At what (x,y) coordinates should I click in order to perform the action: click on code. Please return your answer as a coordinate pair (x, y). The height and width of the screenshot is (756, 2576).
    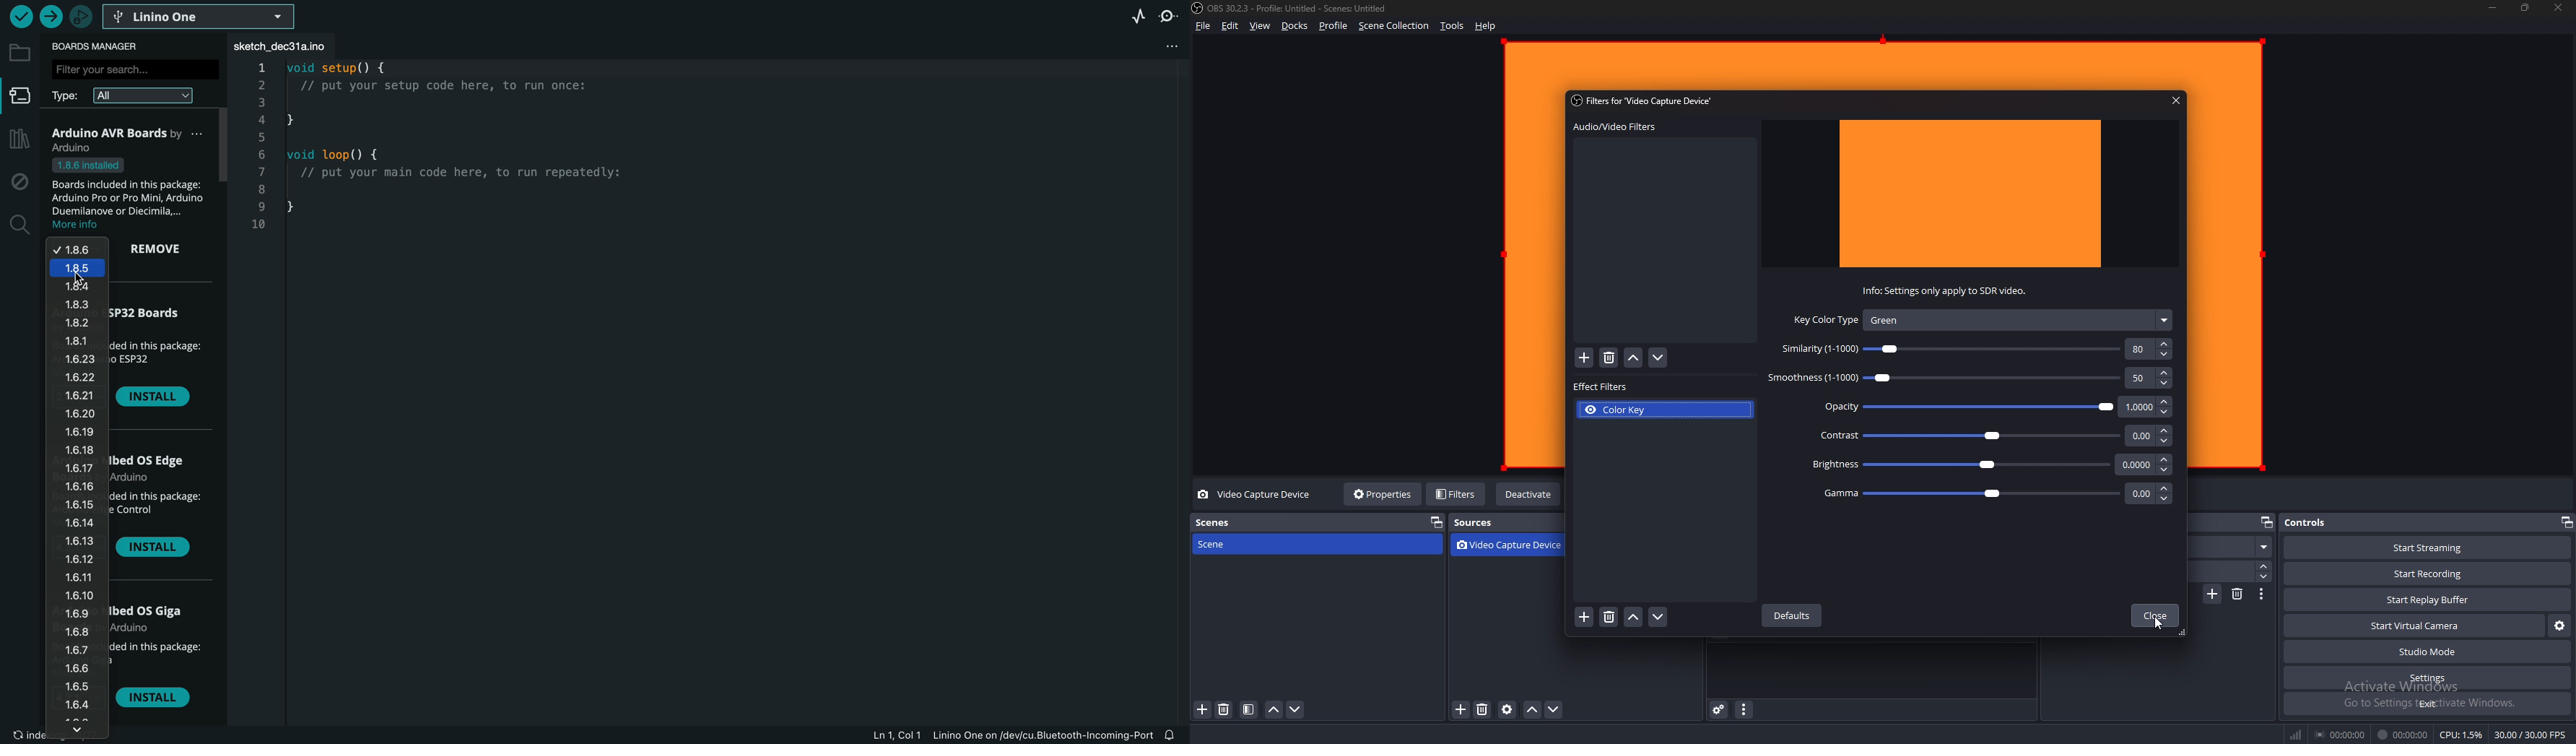
    Looking at the image, I should click on (481, 165).